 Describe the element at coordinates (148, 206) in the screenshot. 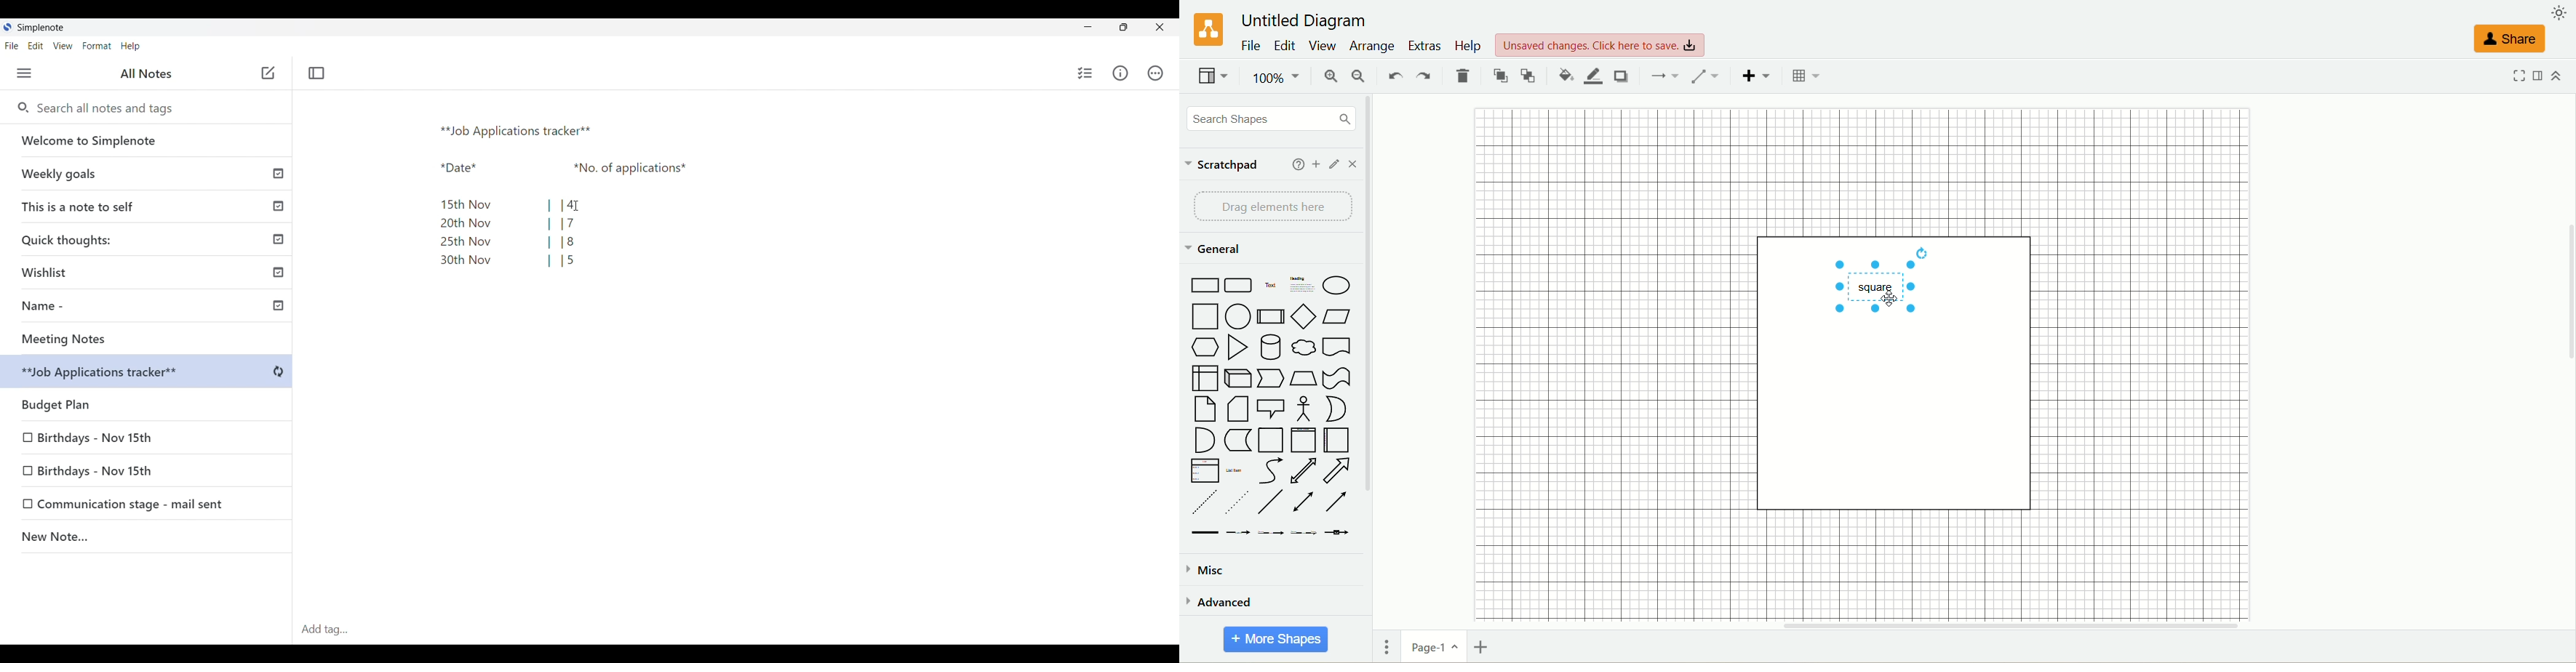

I see `This is a note to self` at that location.